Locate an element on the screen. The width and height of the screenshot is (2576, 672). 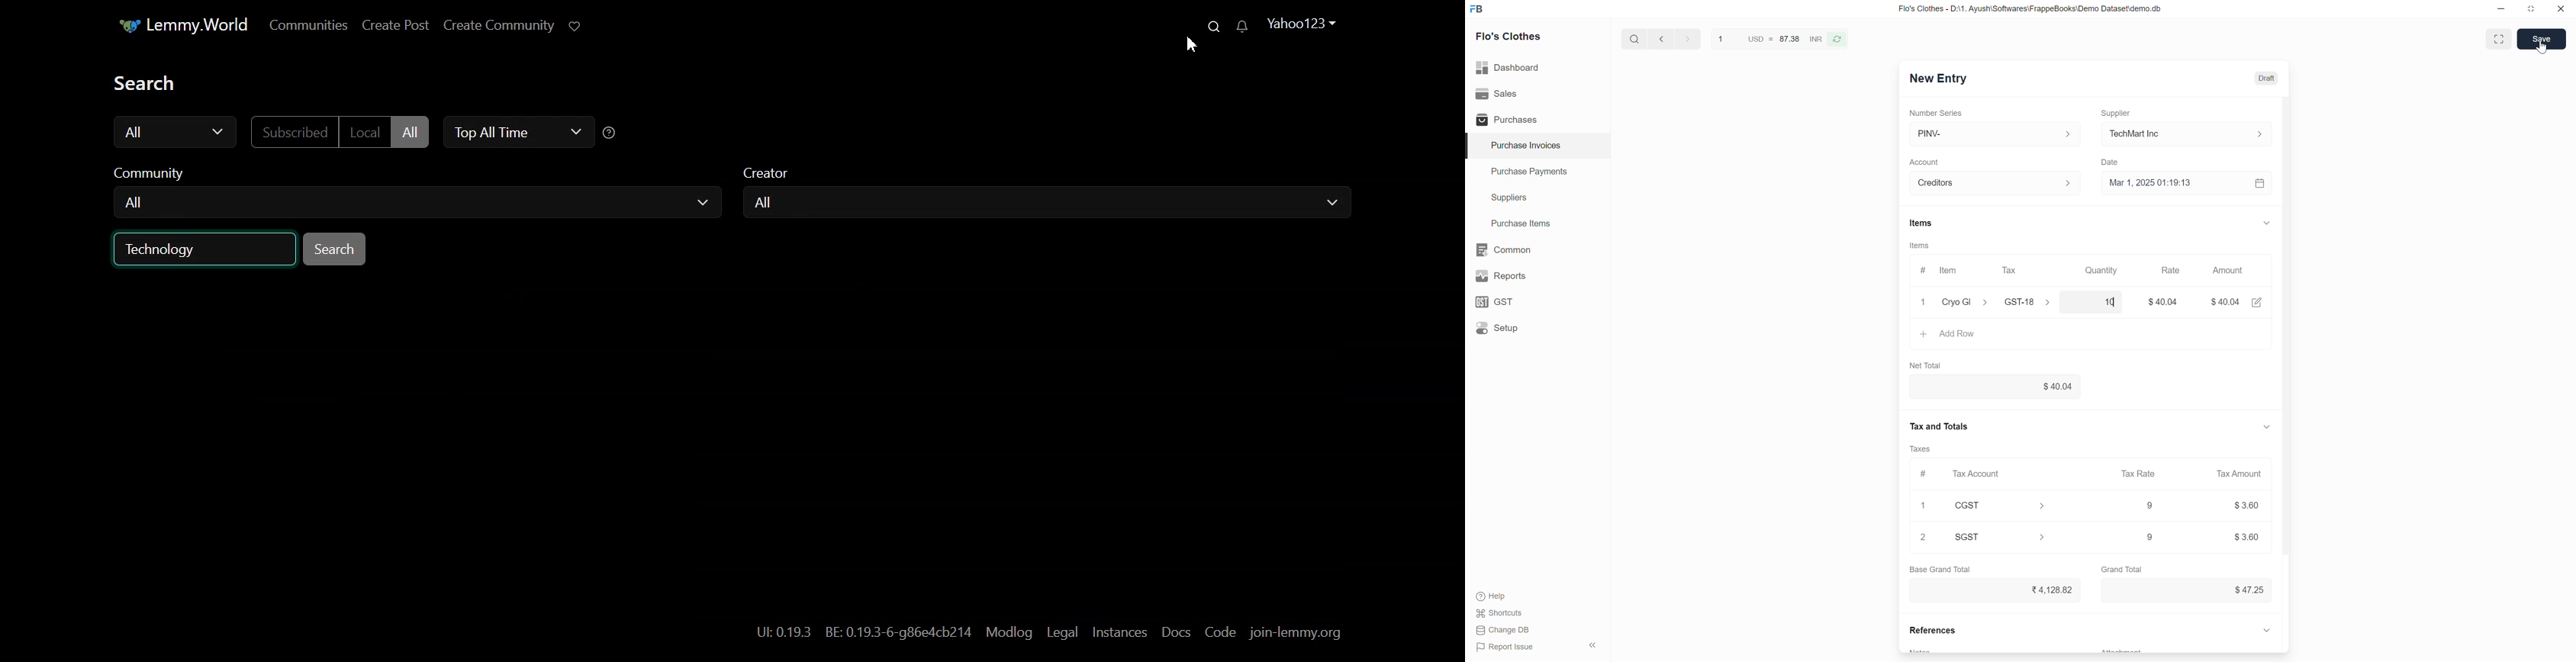
Suppliers is located at coordinates (1502, 198).